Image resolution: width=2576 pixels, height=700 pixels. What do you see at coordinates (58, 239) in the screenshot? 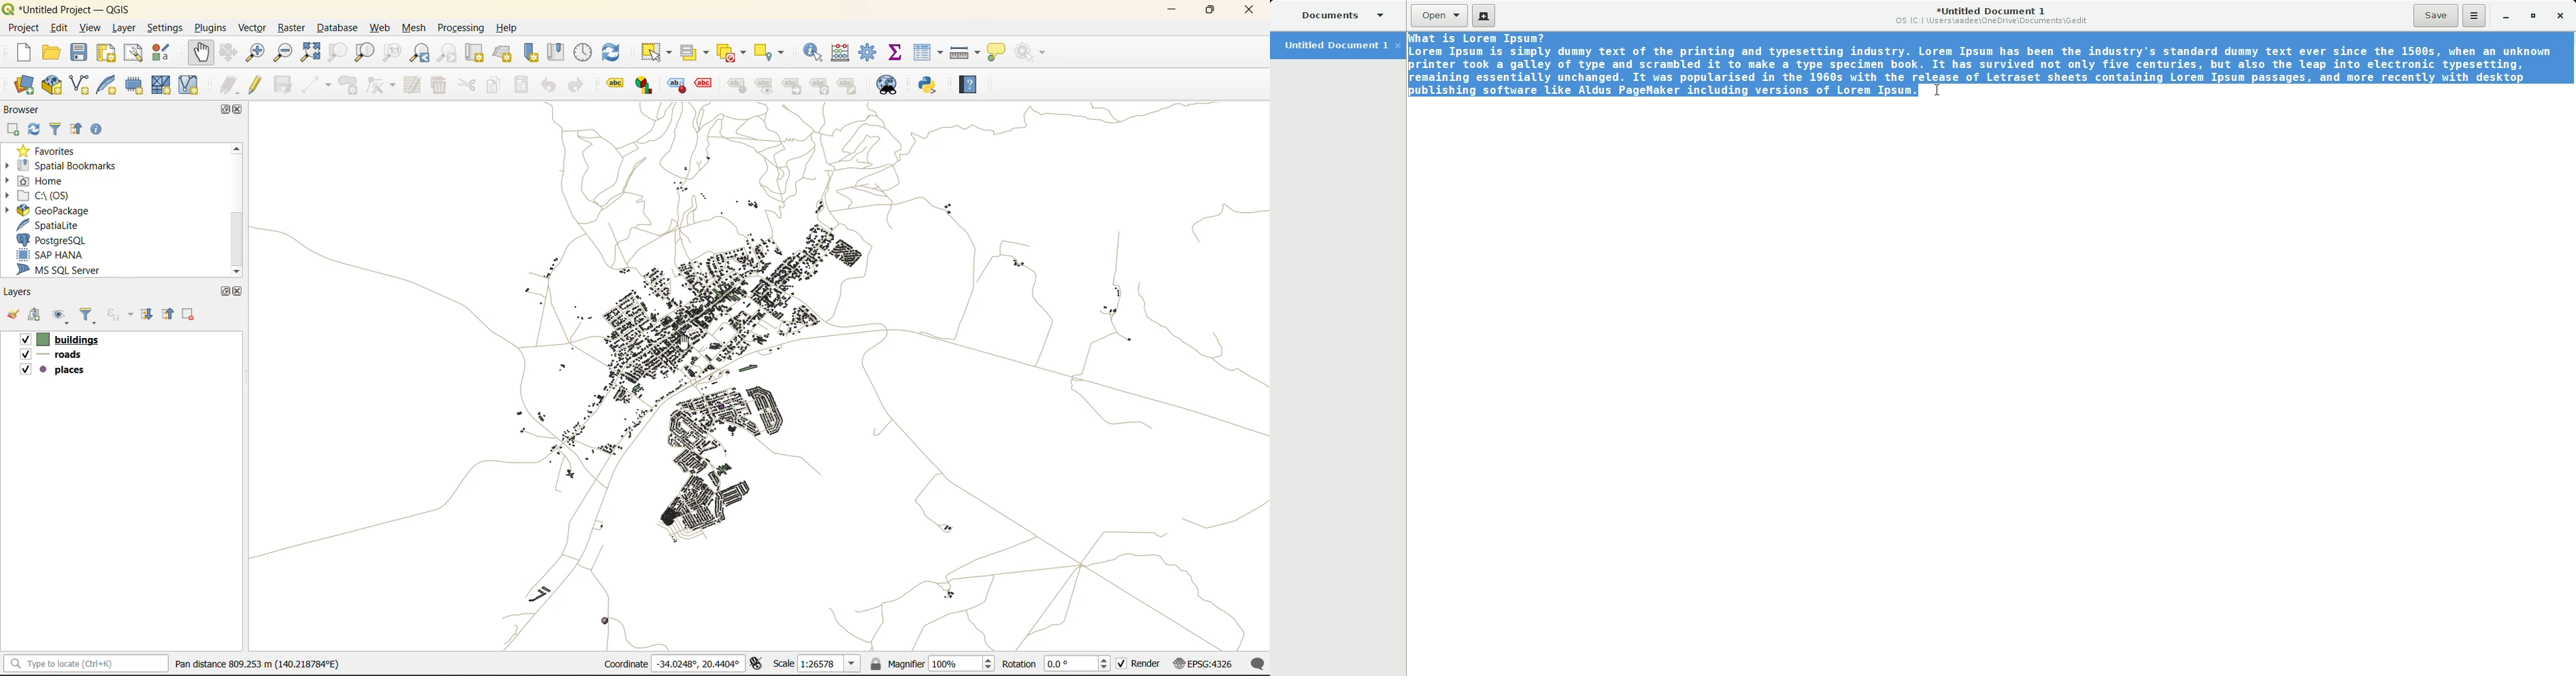
I see `postgresql` at bounding box center [58, 239].